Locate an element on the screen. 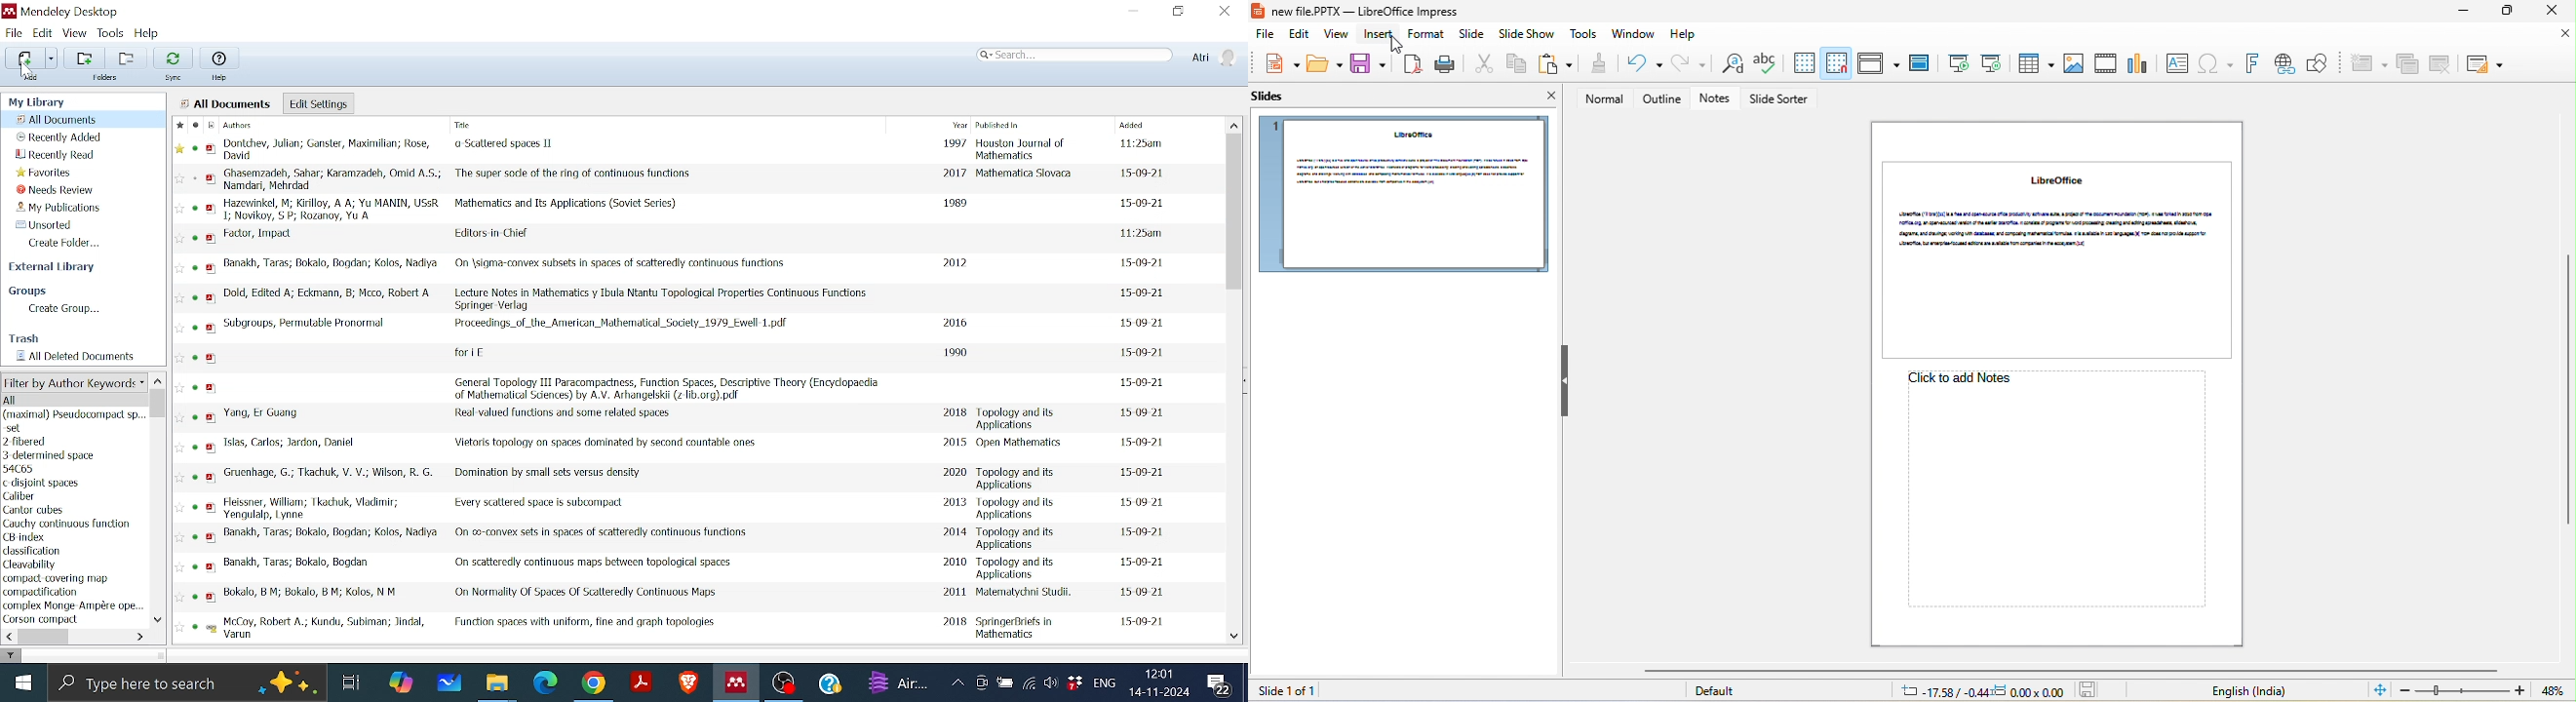 This screenshot has height=728, width=2576. Speaker/Headphone is located at coordinates (1051, 682).